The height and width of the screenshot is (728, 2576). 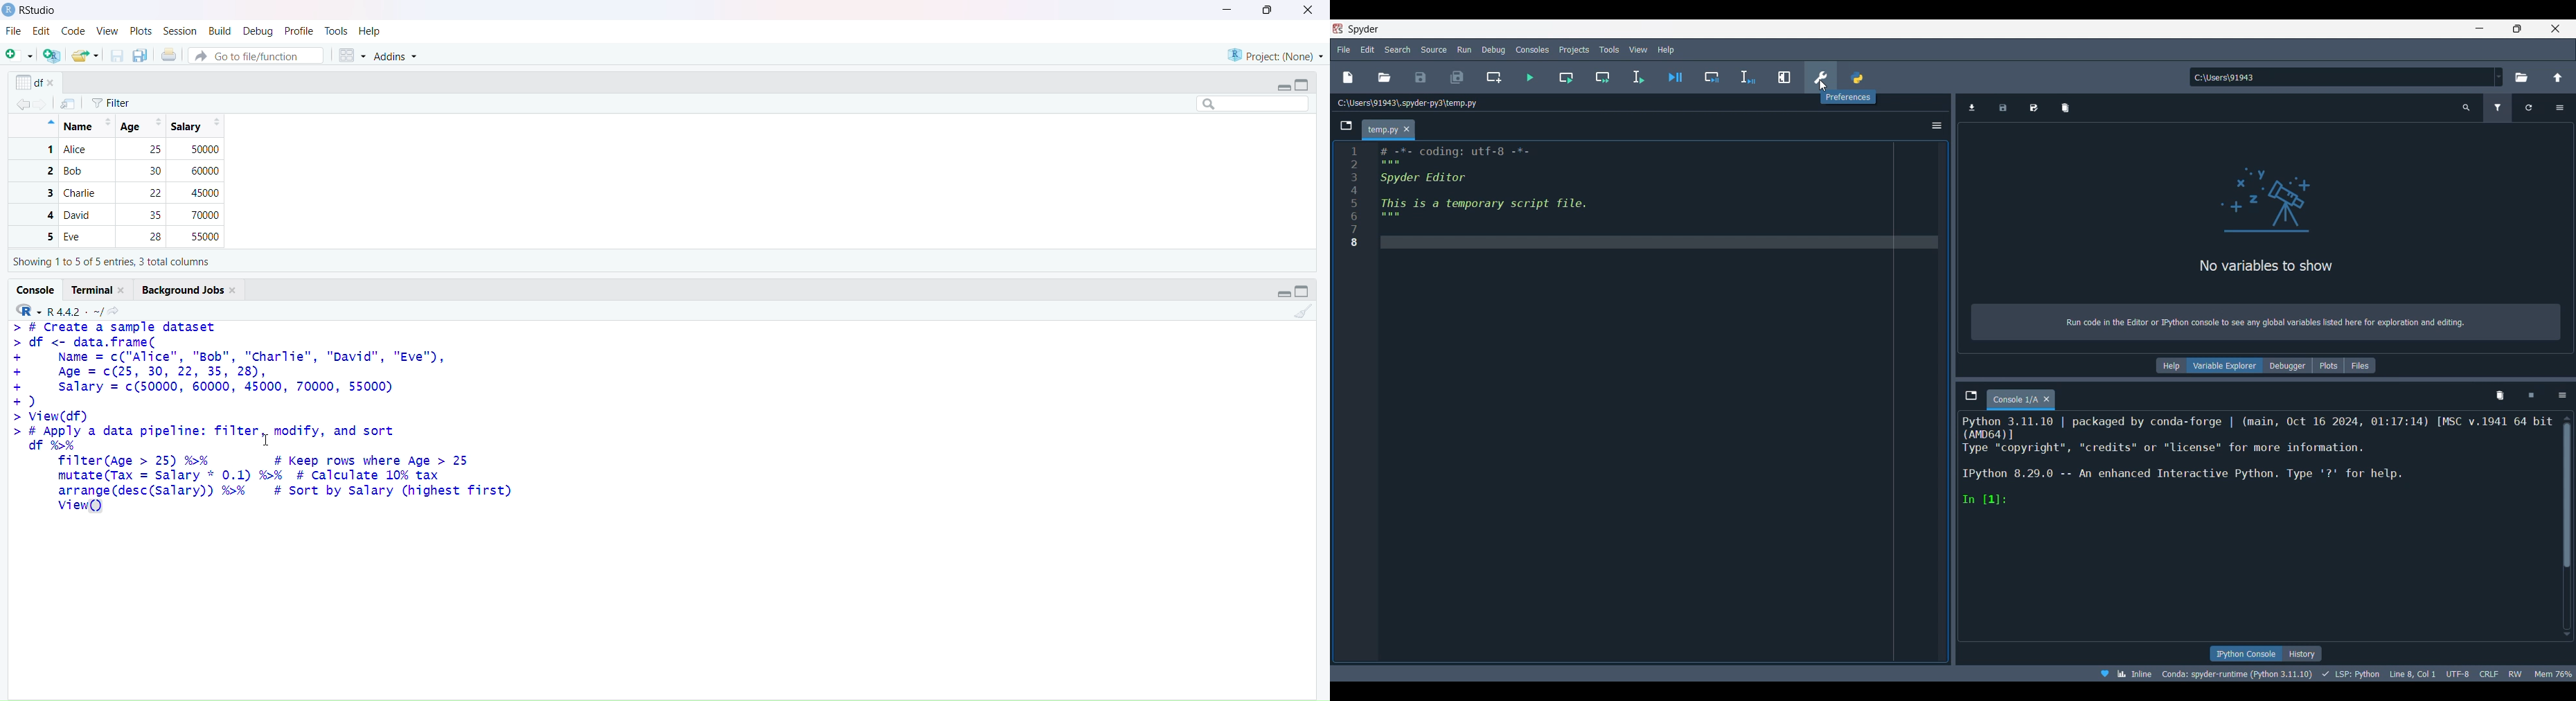 What do you see at coordinates (1638, 50) in the screenshot?
I see `View menu` at bounding box center [1638, 50].